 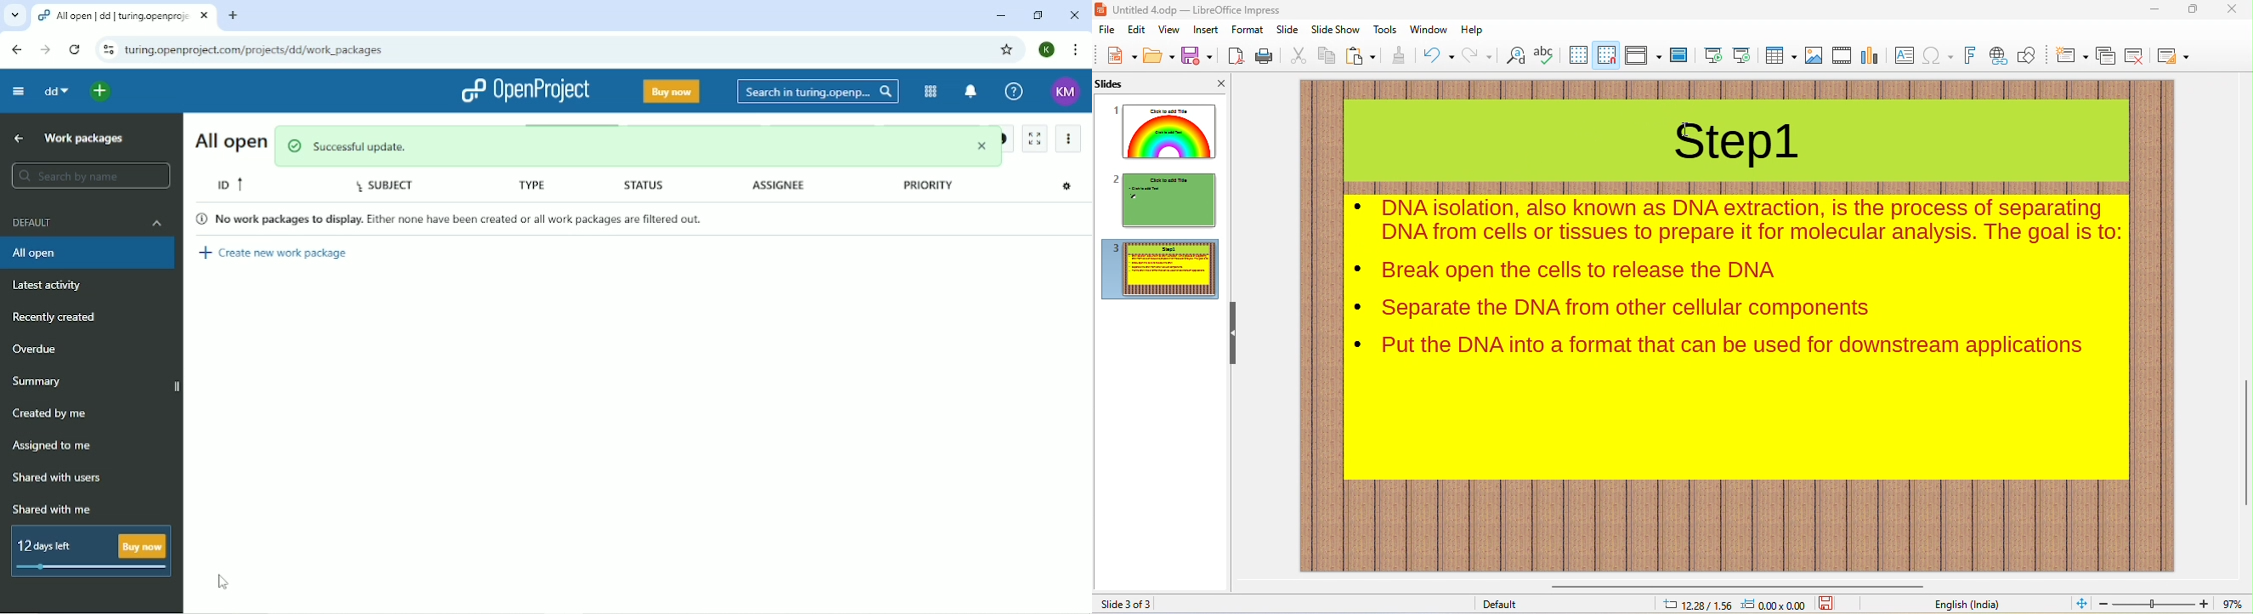 What do you see at coordinates (1159, 56) in the screenshot?
I see `open` at bounding box center [1159, 56].